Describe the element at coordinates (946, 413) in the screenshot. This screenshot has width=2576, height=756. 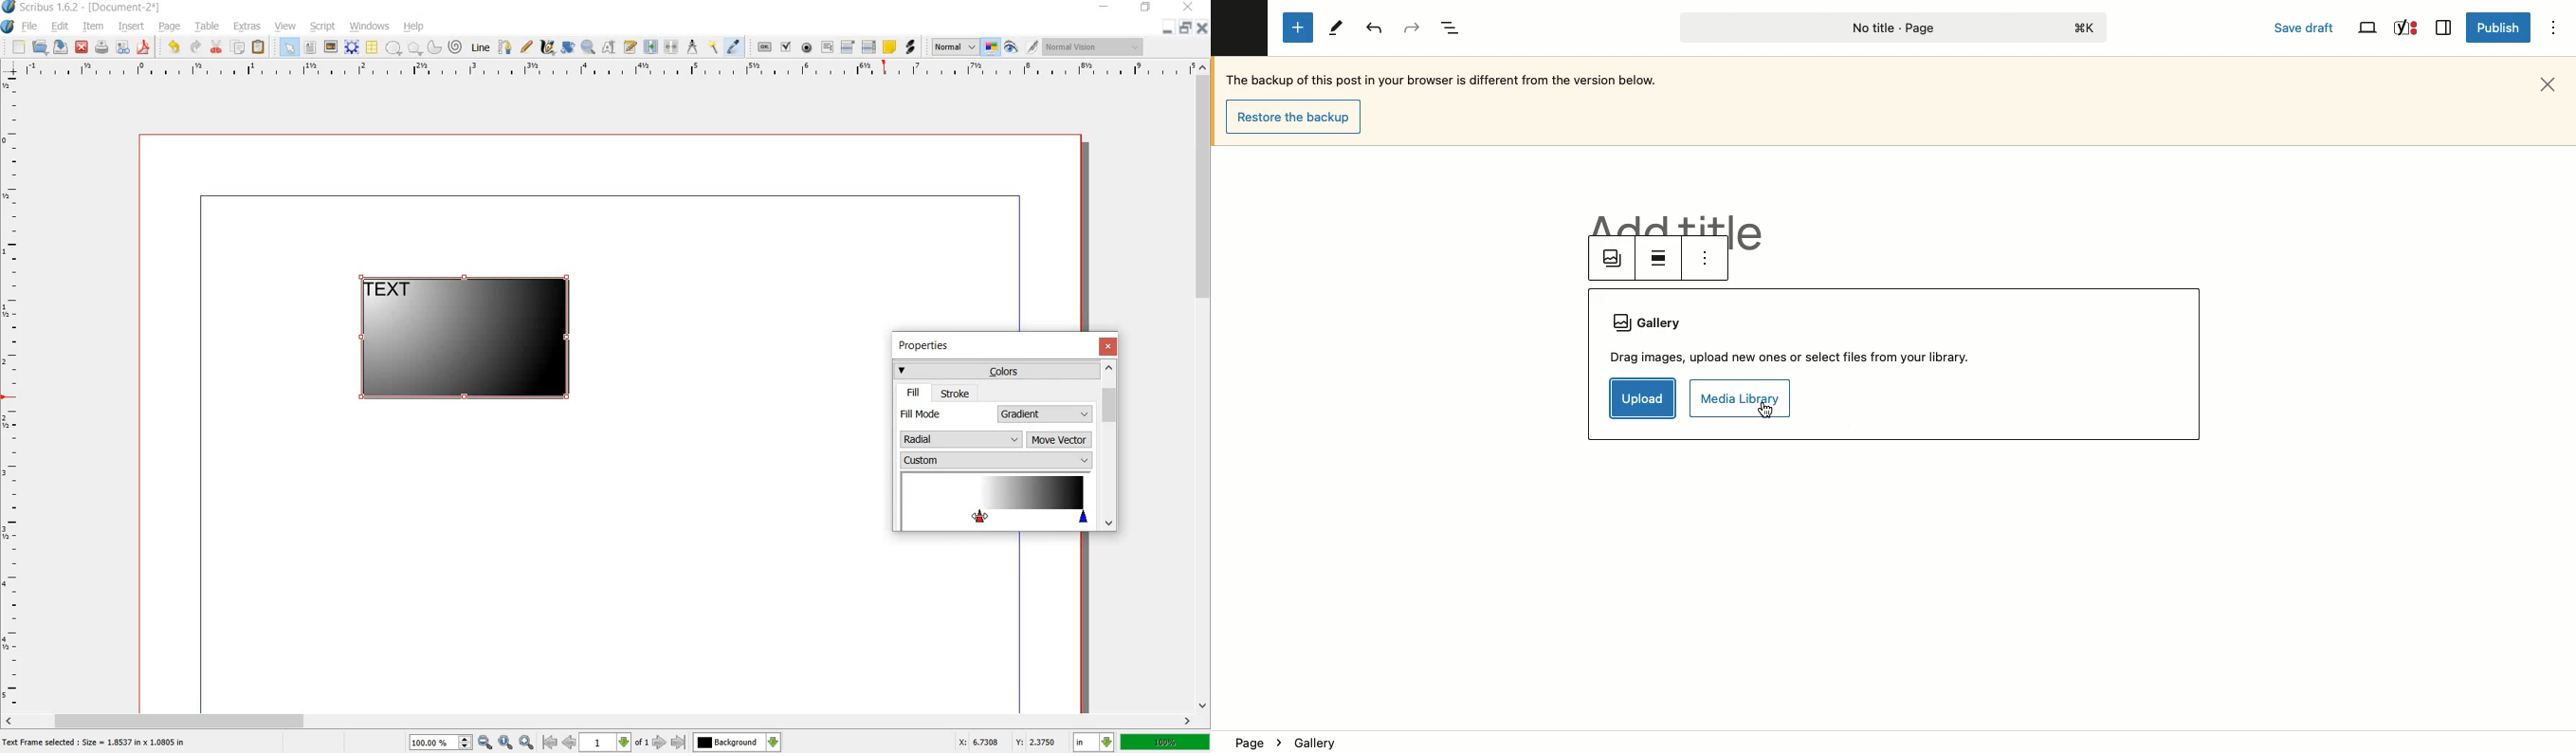
I see `fill mode` at that location.